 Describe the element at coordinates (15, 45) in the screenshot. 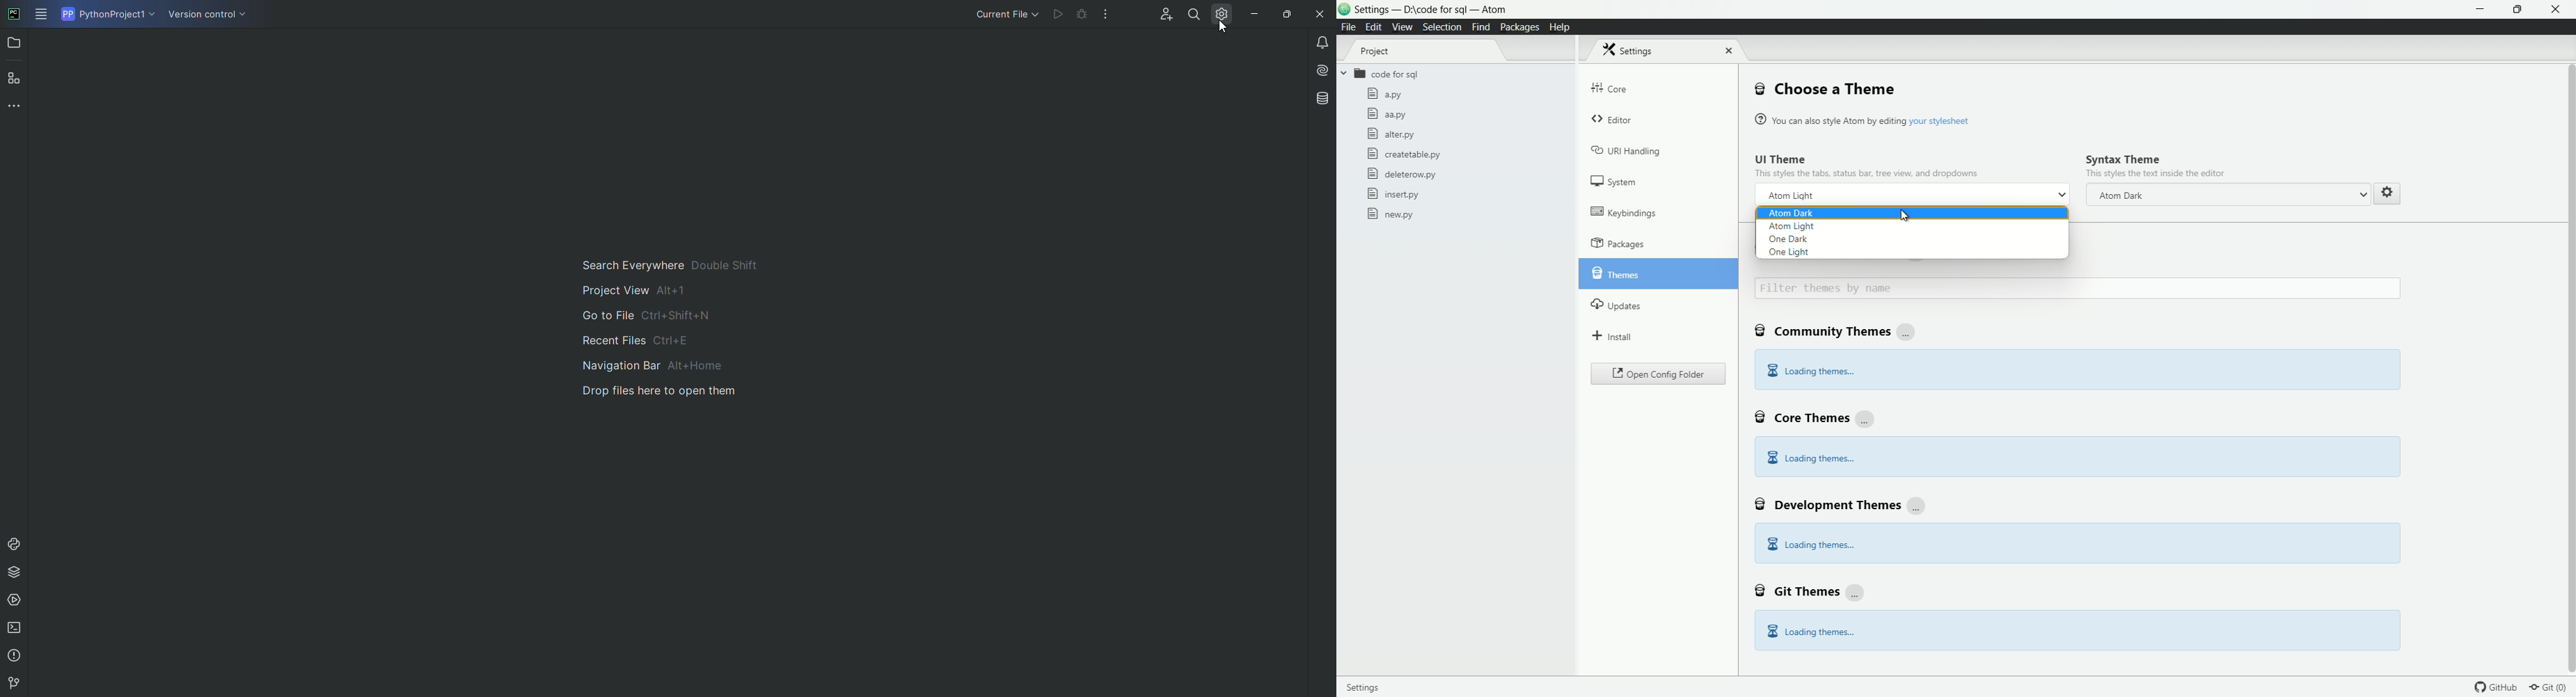

I see `Project` at that location.